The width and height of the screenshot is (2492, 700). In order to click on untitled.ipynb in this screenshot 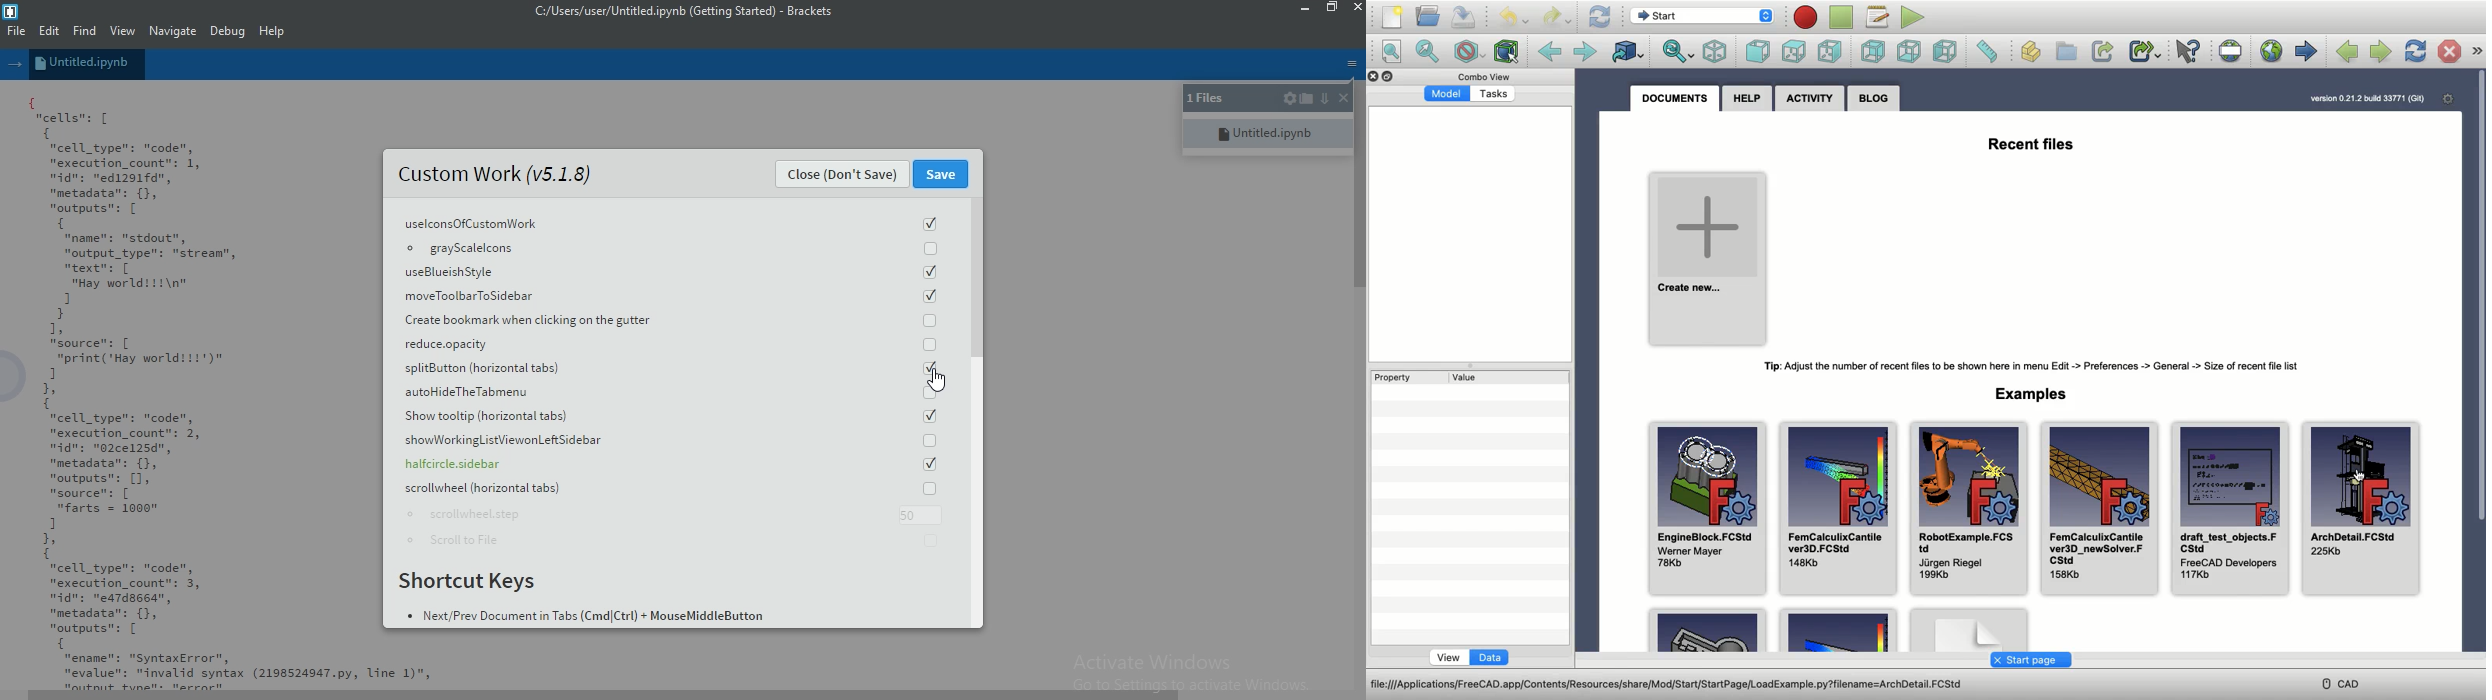, I will do `click(1265, 132)`.